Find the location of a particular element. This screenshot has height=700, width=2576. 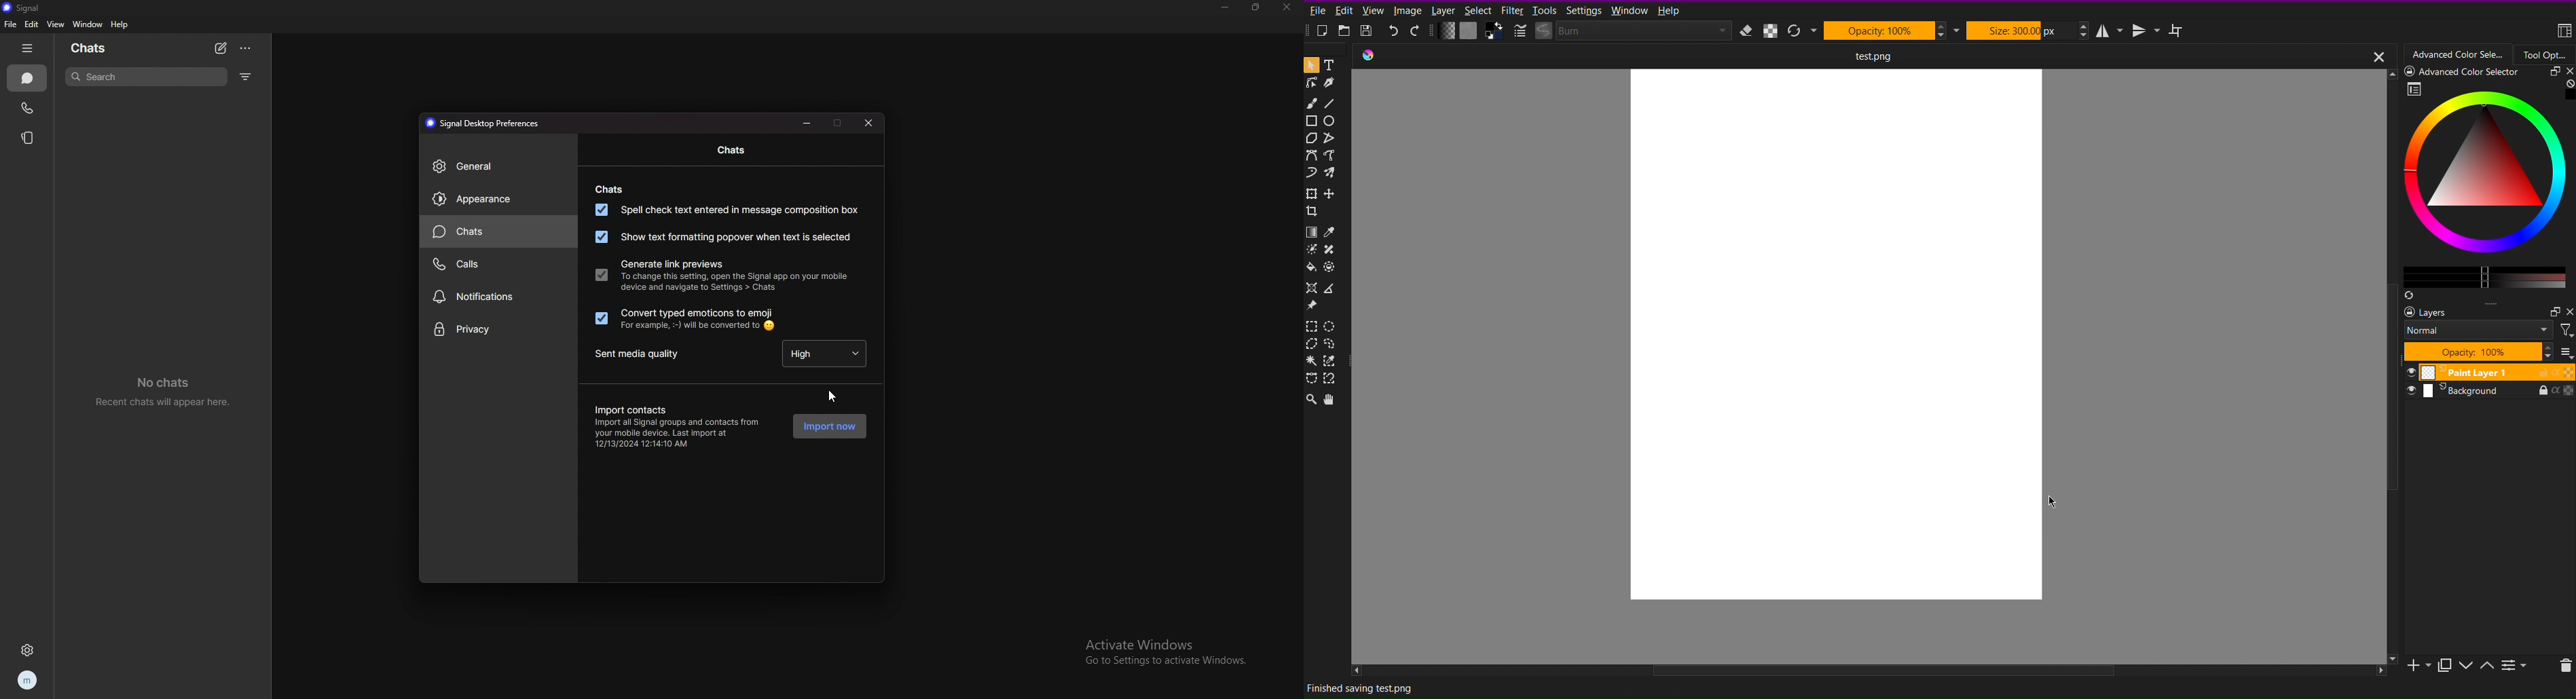

Refresh is located at coordinates (1799, 31).